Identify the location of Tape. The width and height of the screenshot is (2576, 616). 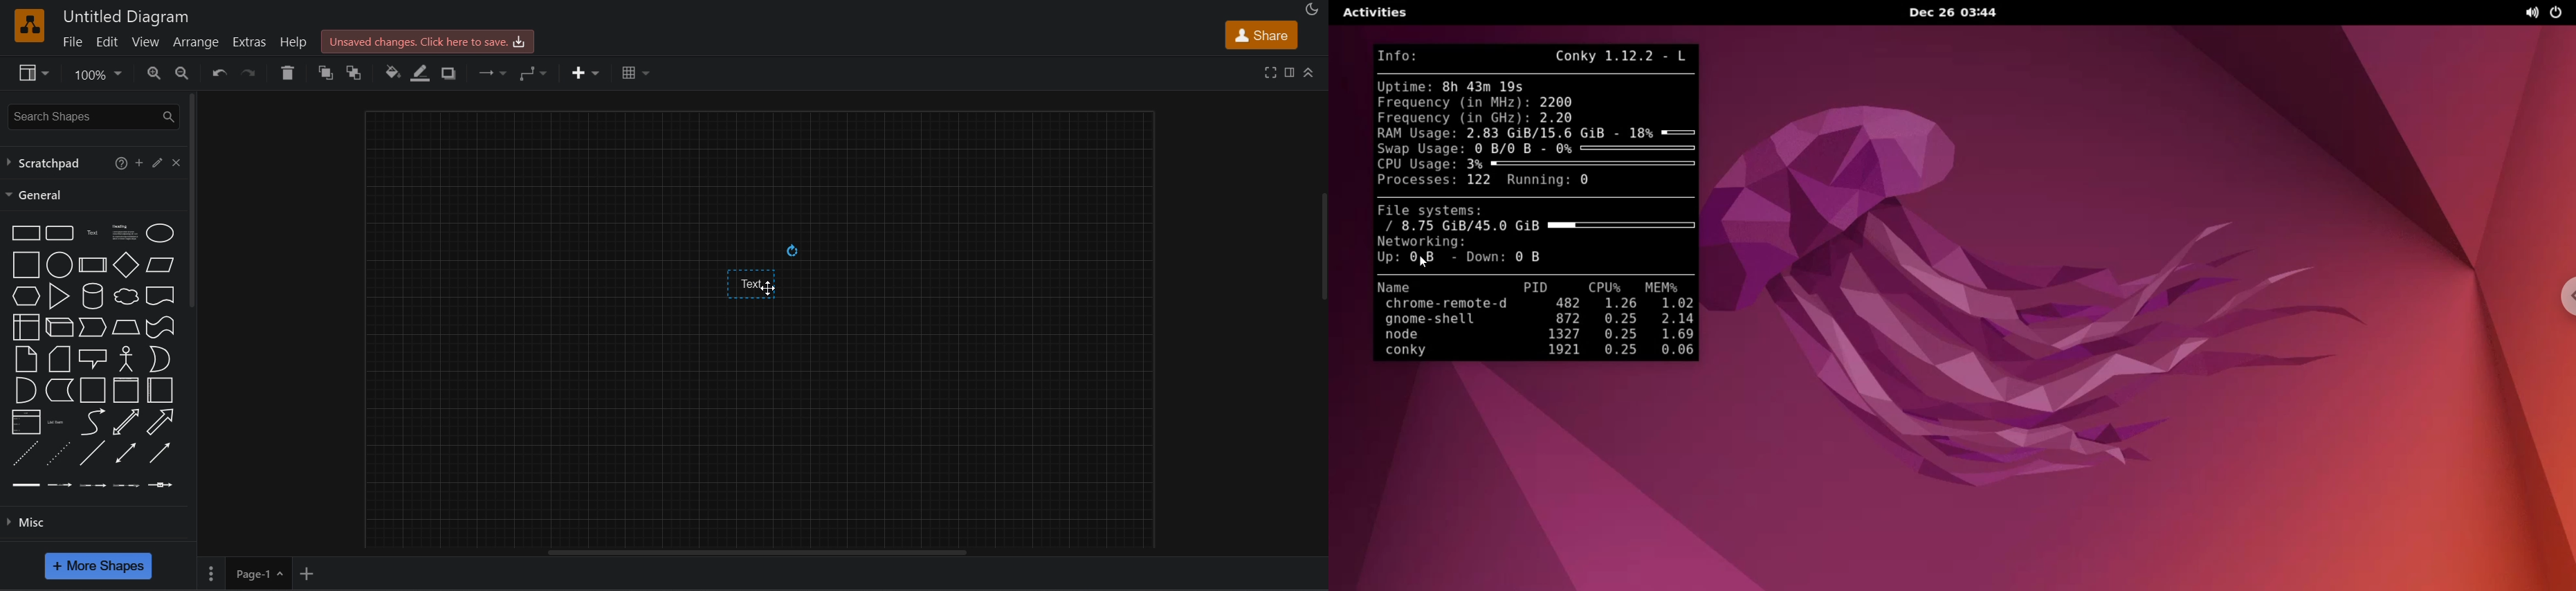
(161, 327).